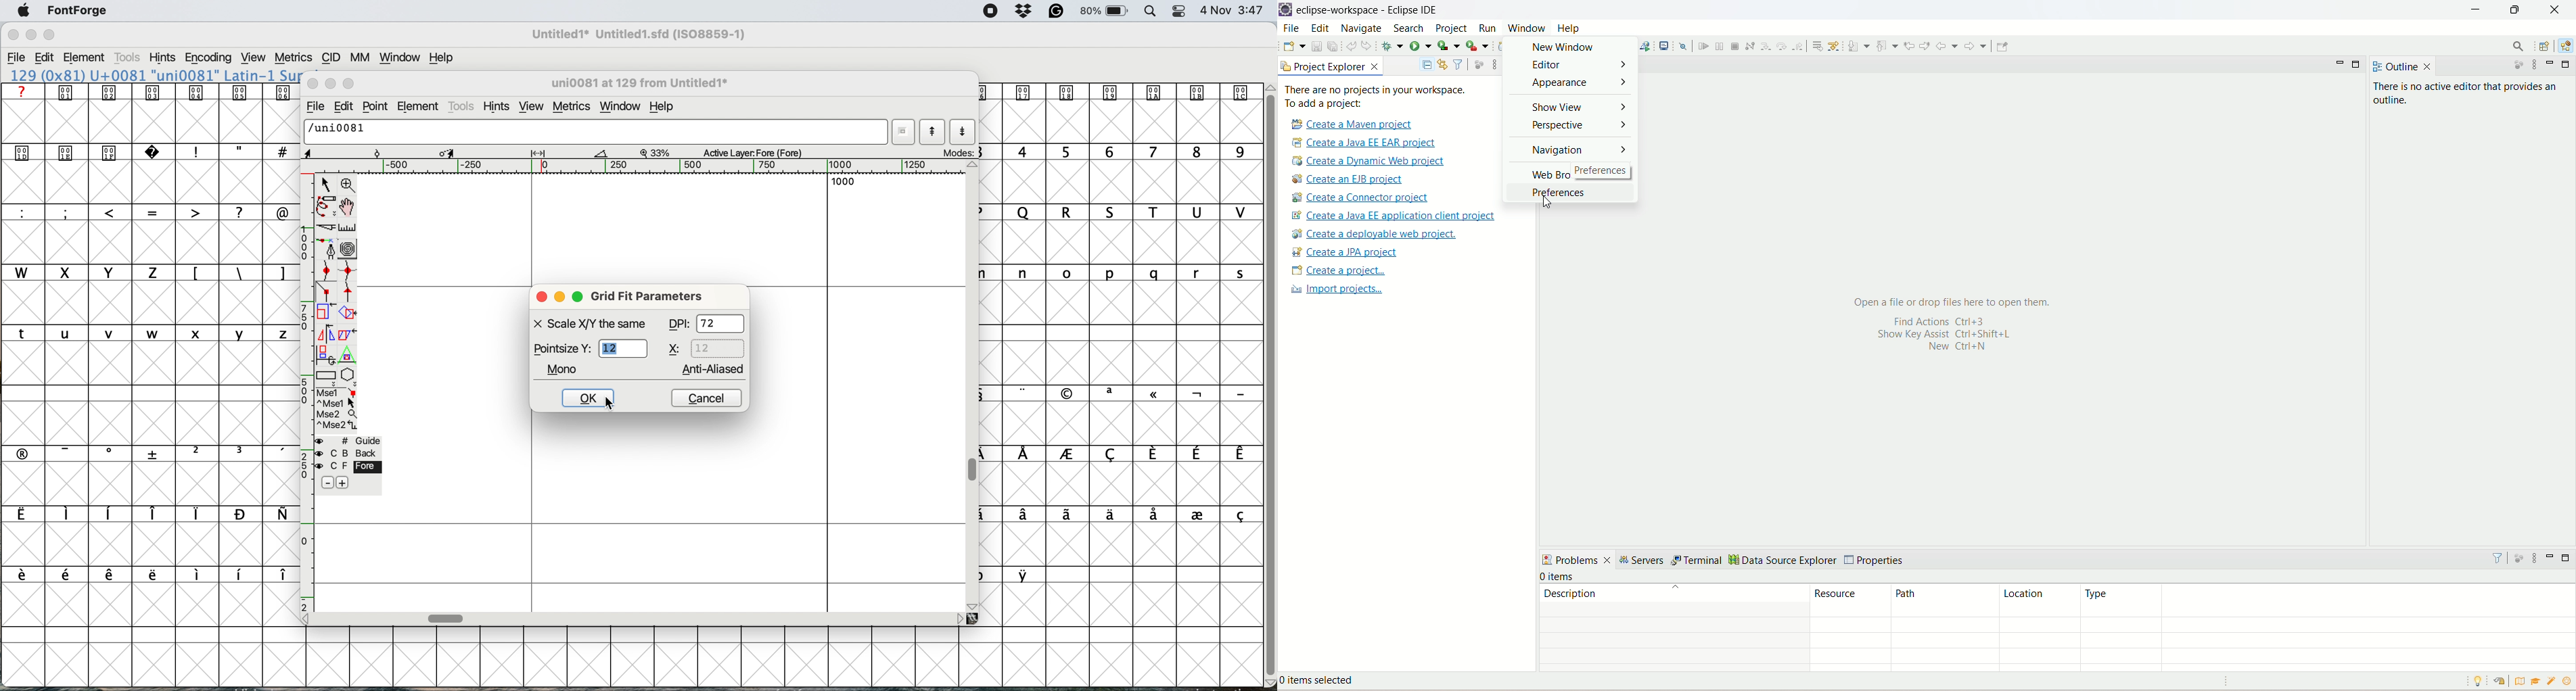  What do you see at coordinates (331, 59) in the screenshot?
I see `CID` at bounding box center [331, 59].